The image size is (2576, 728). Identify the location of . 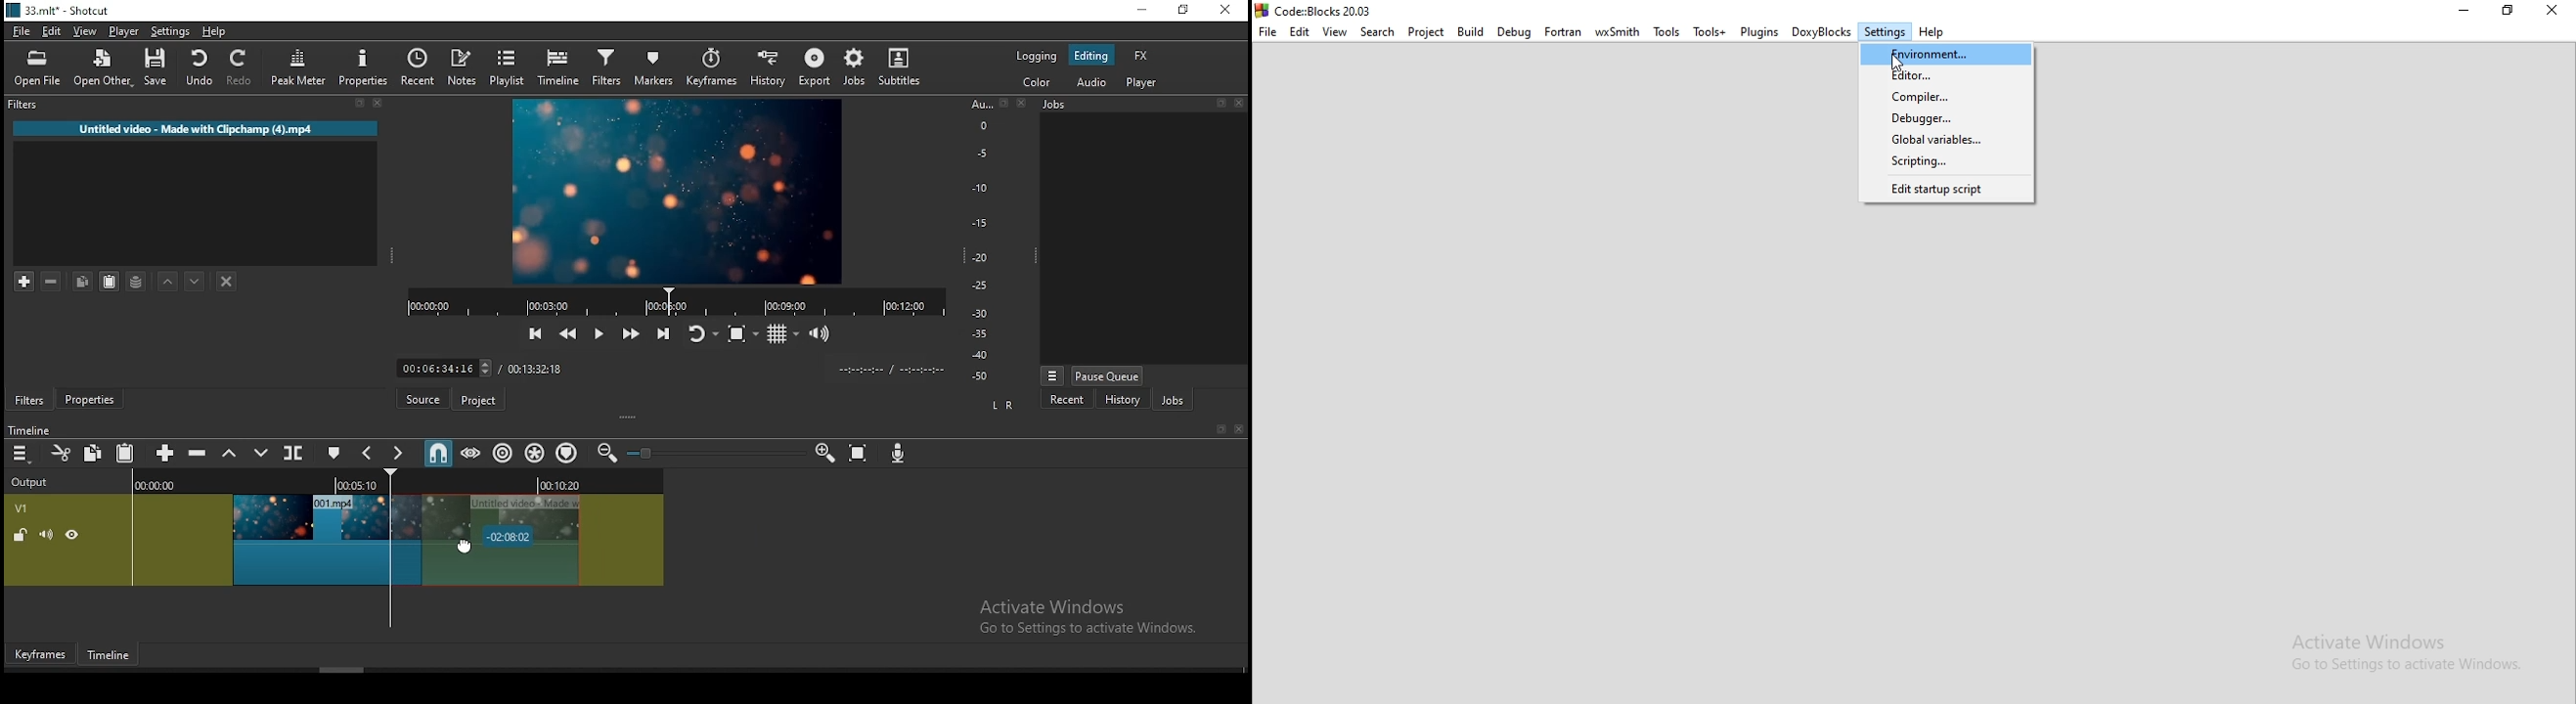
(1002, 104).